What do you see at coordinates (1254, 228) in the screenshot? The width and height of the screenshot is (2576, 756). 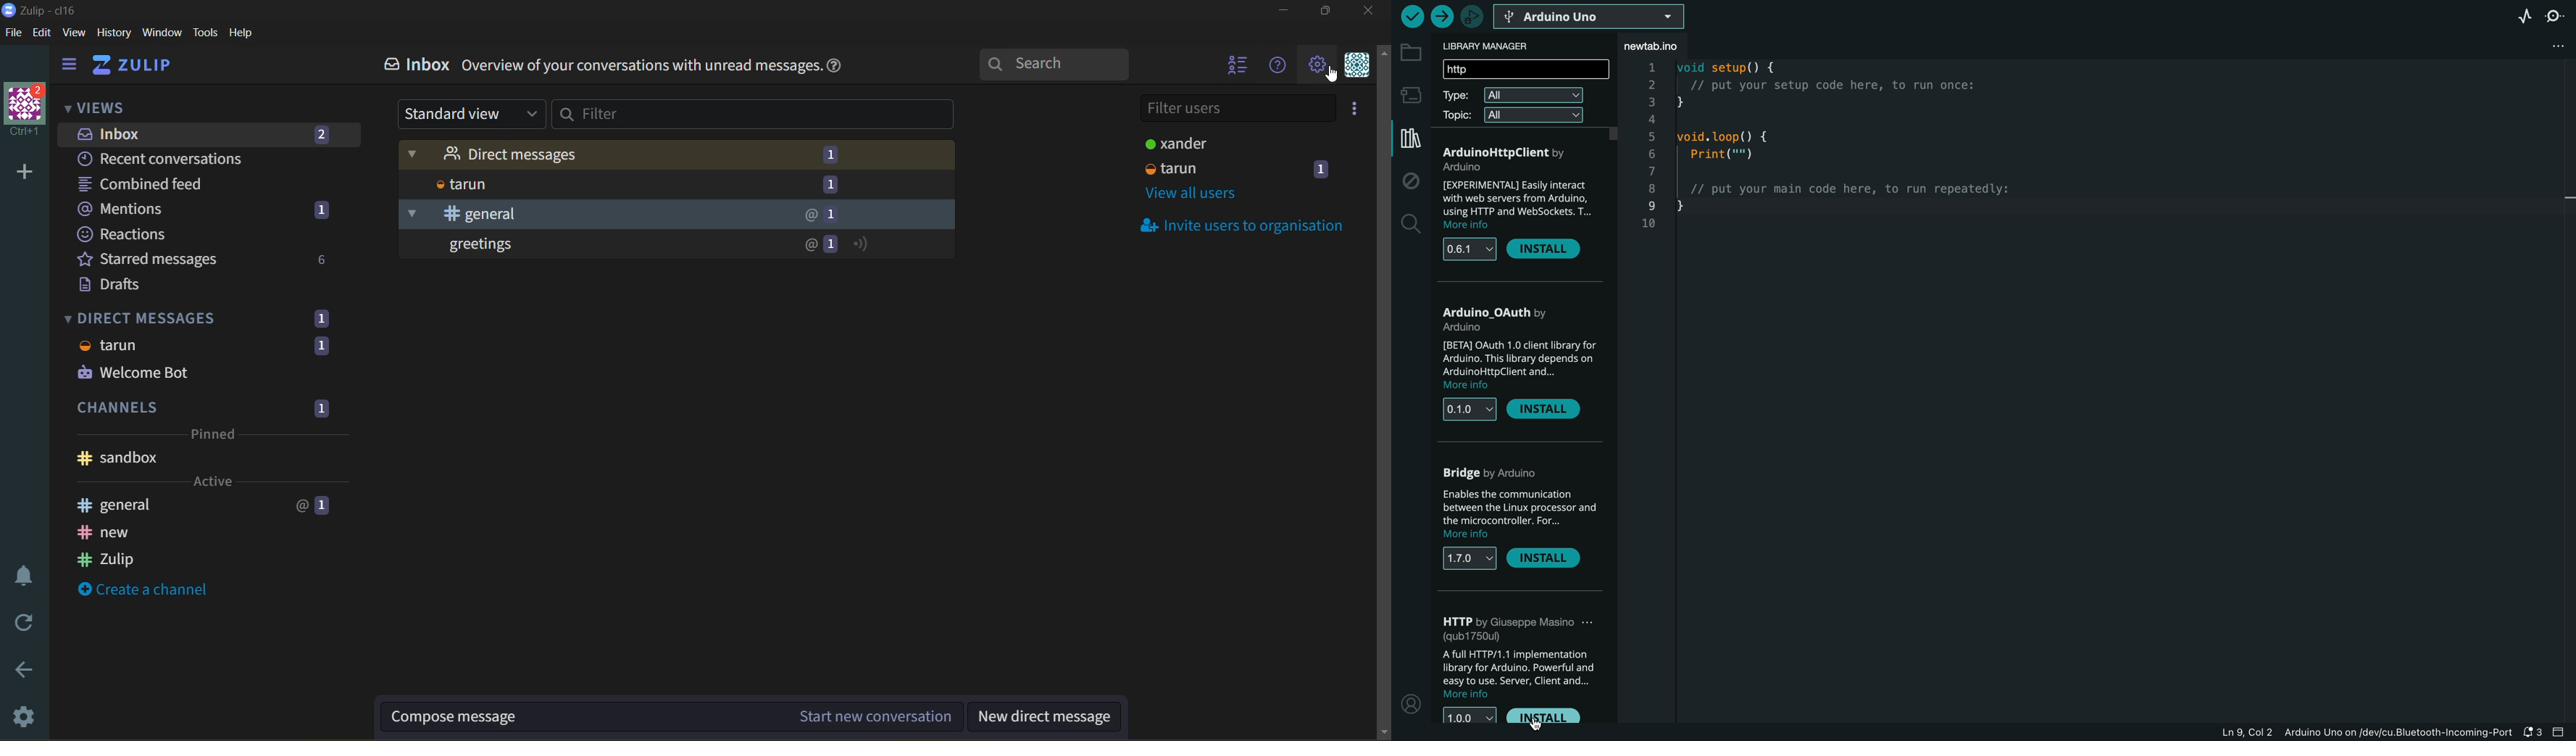 I see `invite users to organisation` at bounding box center [1254, 228].